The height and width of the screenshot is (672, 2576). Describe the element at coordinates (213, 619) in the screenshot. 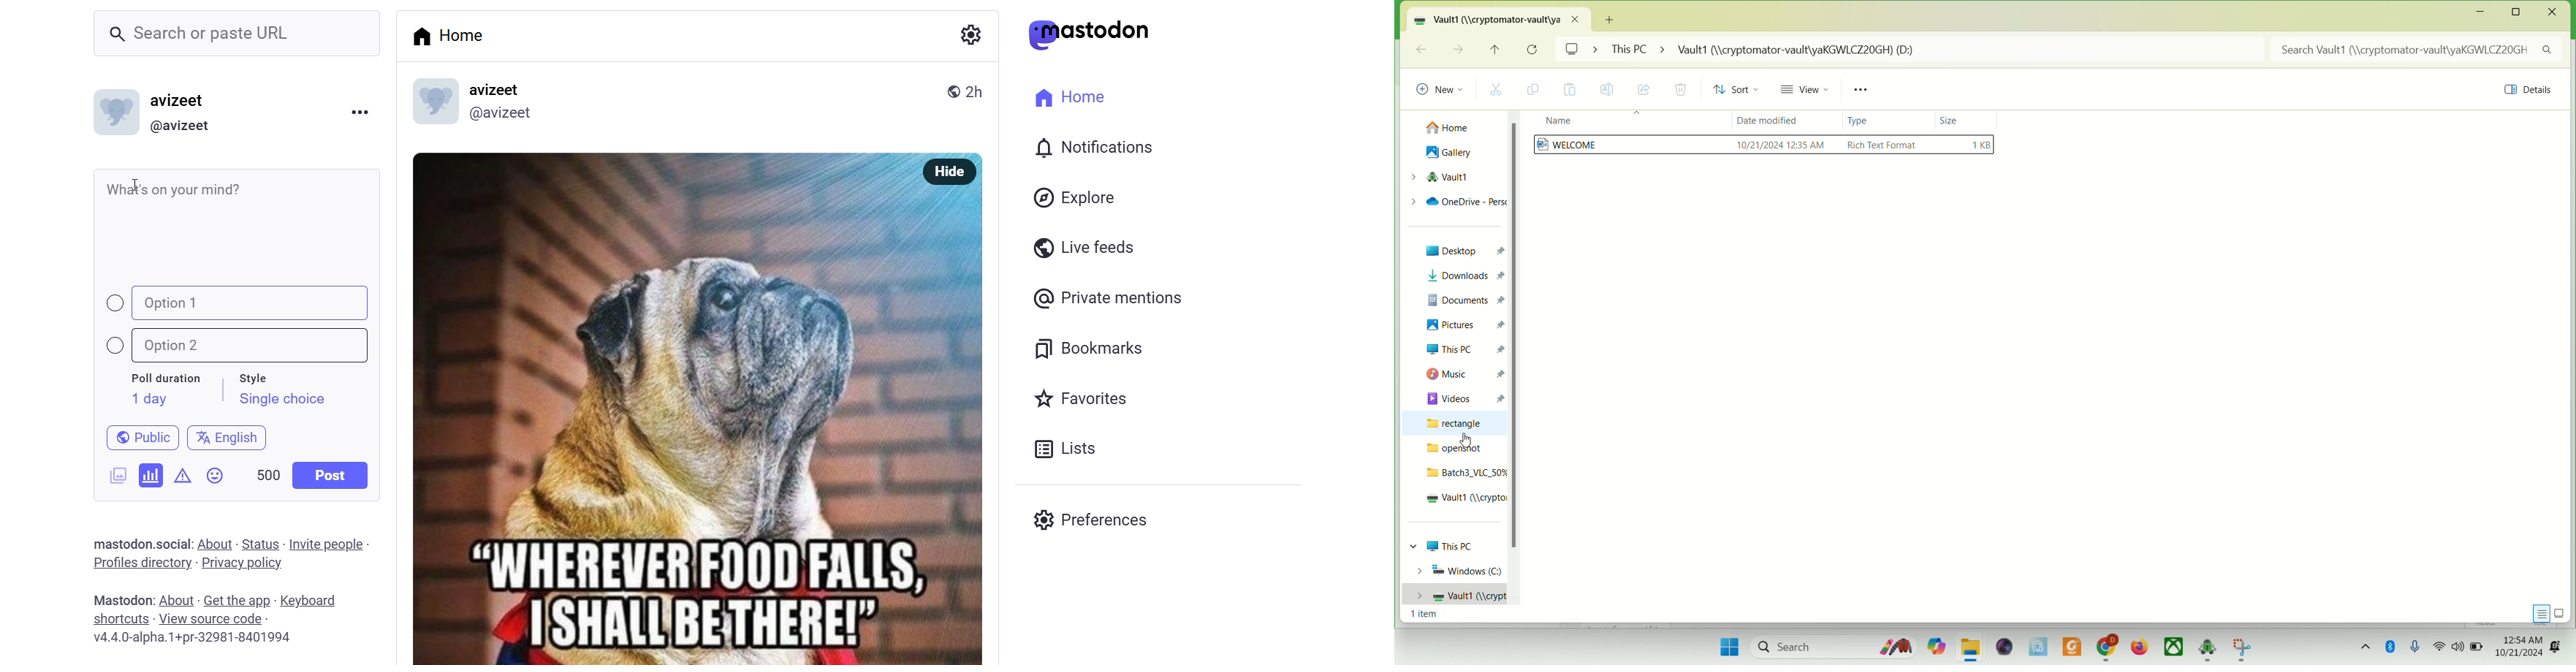

I see `source code` at that location.